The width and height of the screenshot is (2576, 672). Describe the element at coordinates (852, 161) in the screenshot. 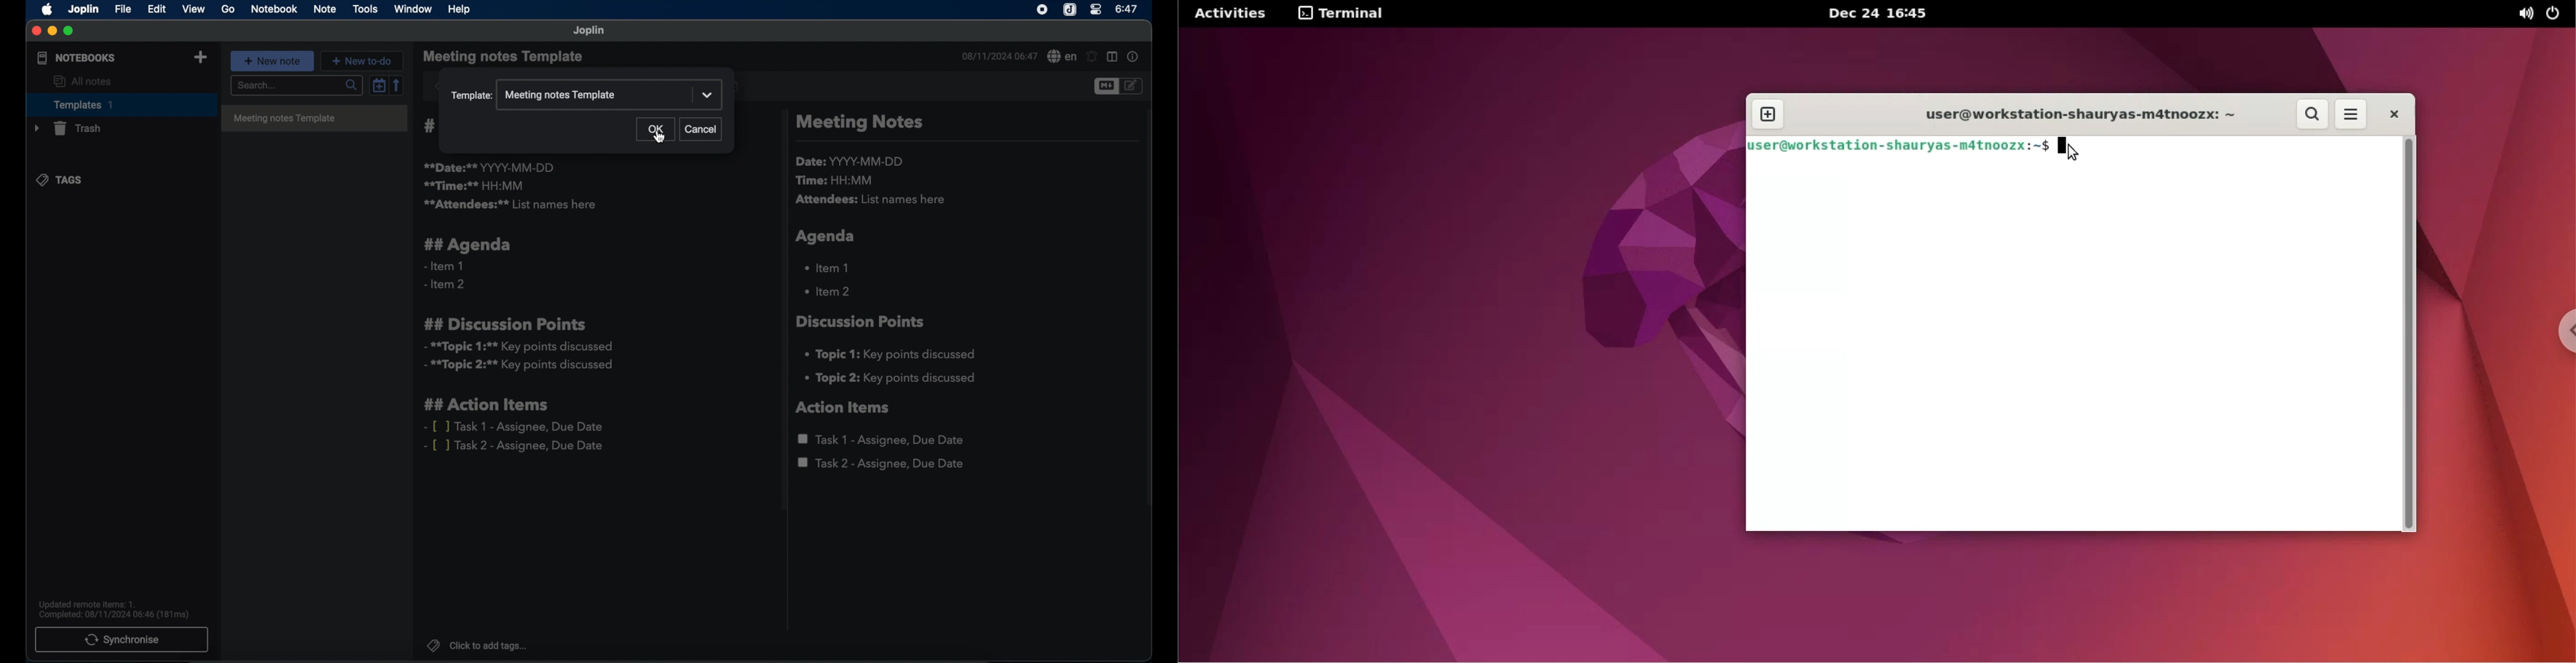

I see `date: YYYY-MM-DD` at that location.